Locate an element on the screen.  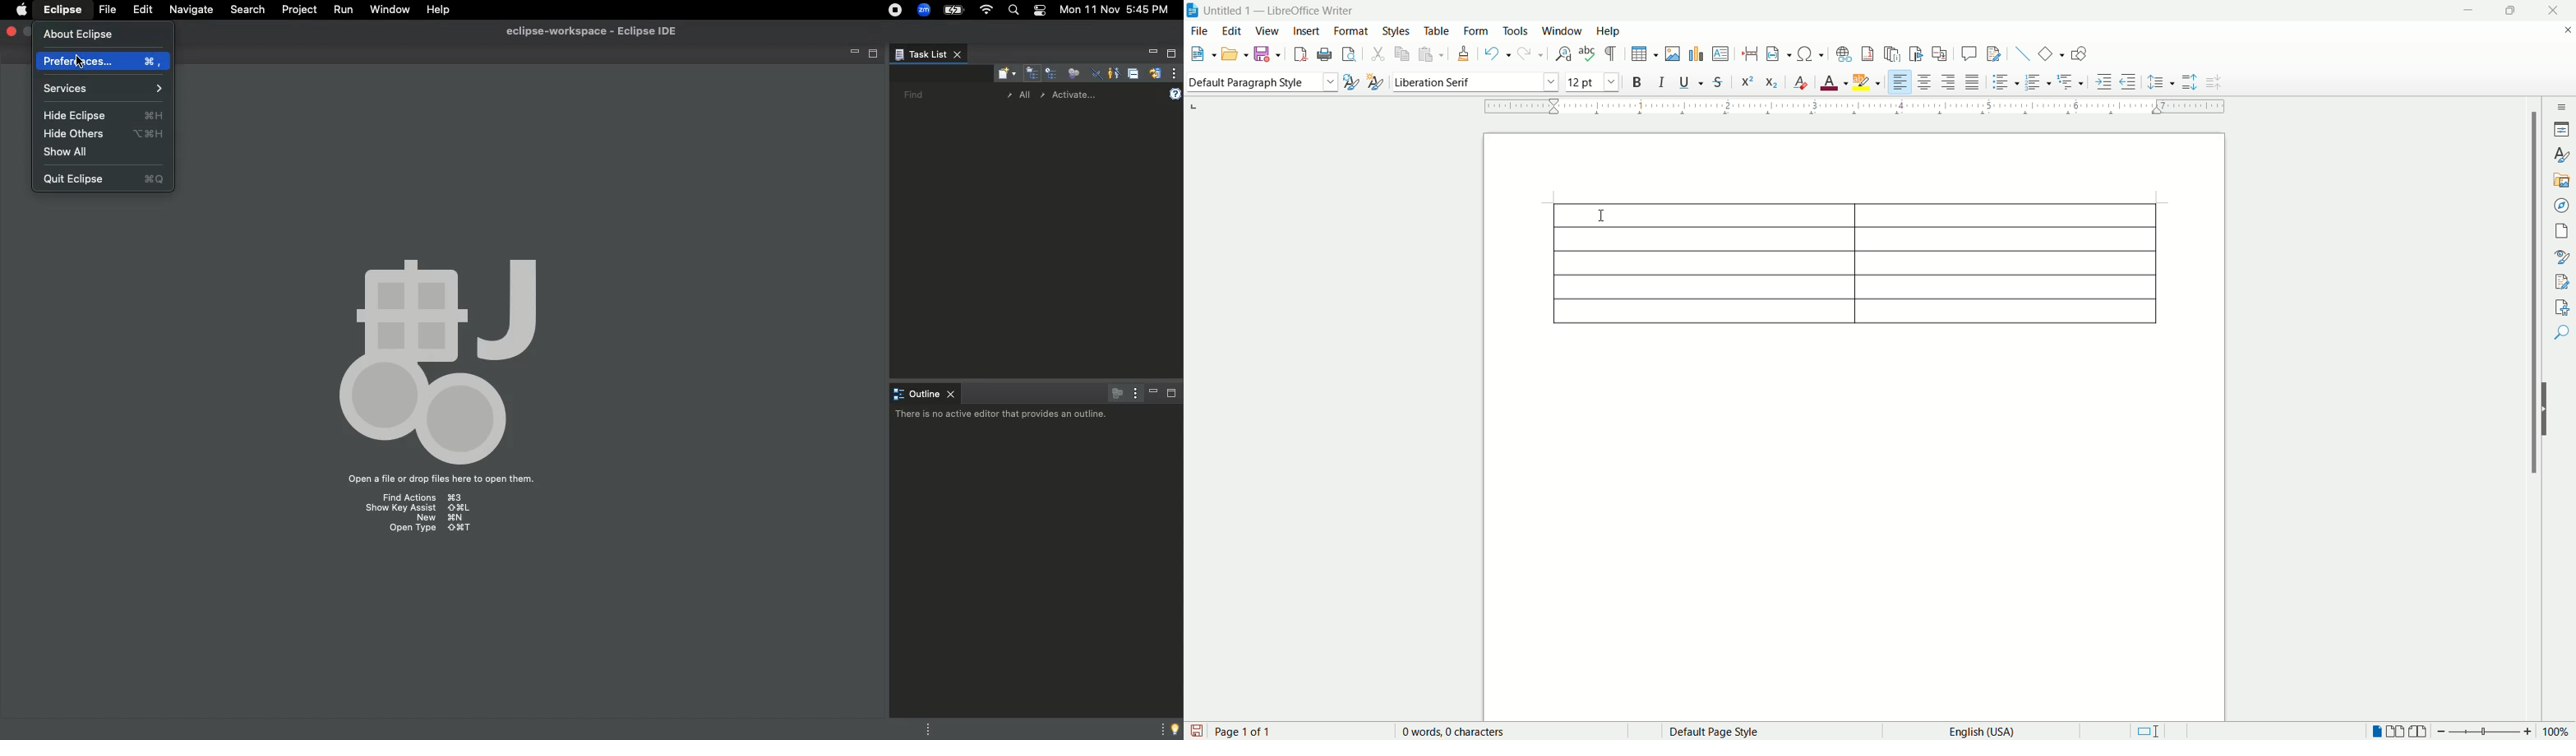
insert line is located at coordinates (2023, 53).